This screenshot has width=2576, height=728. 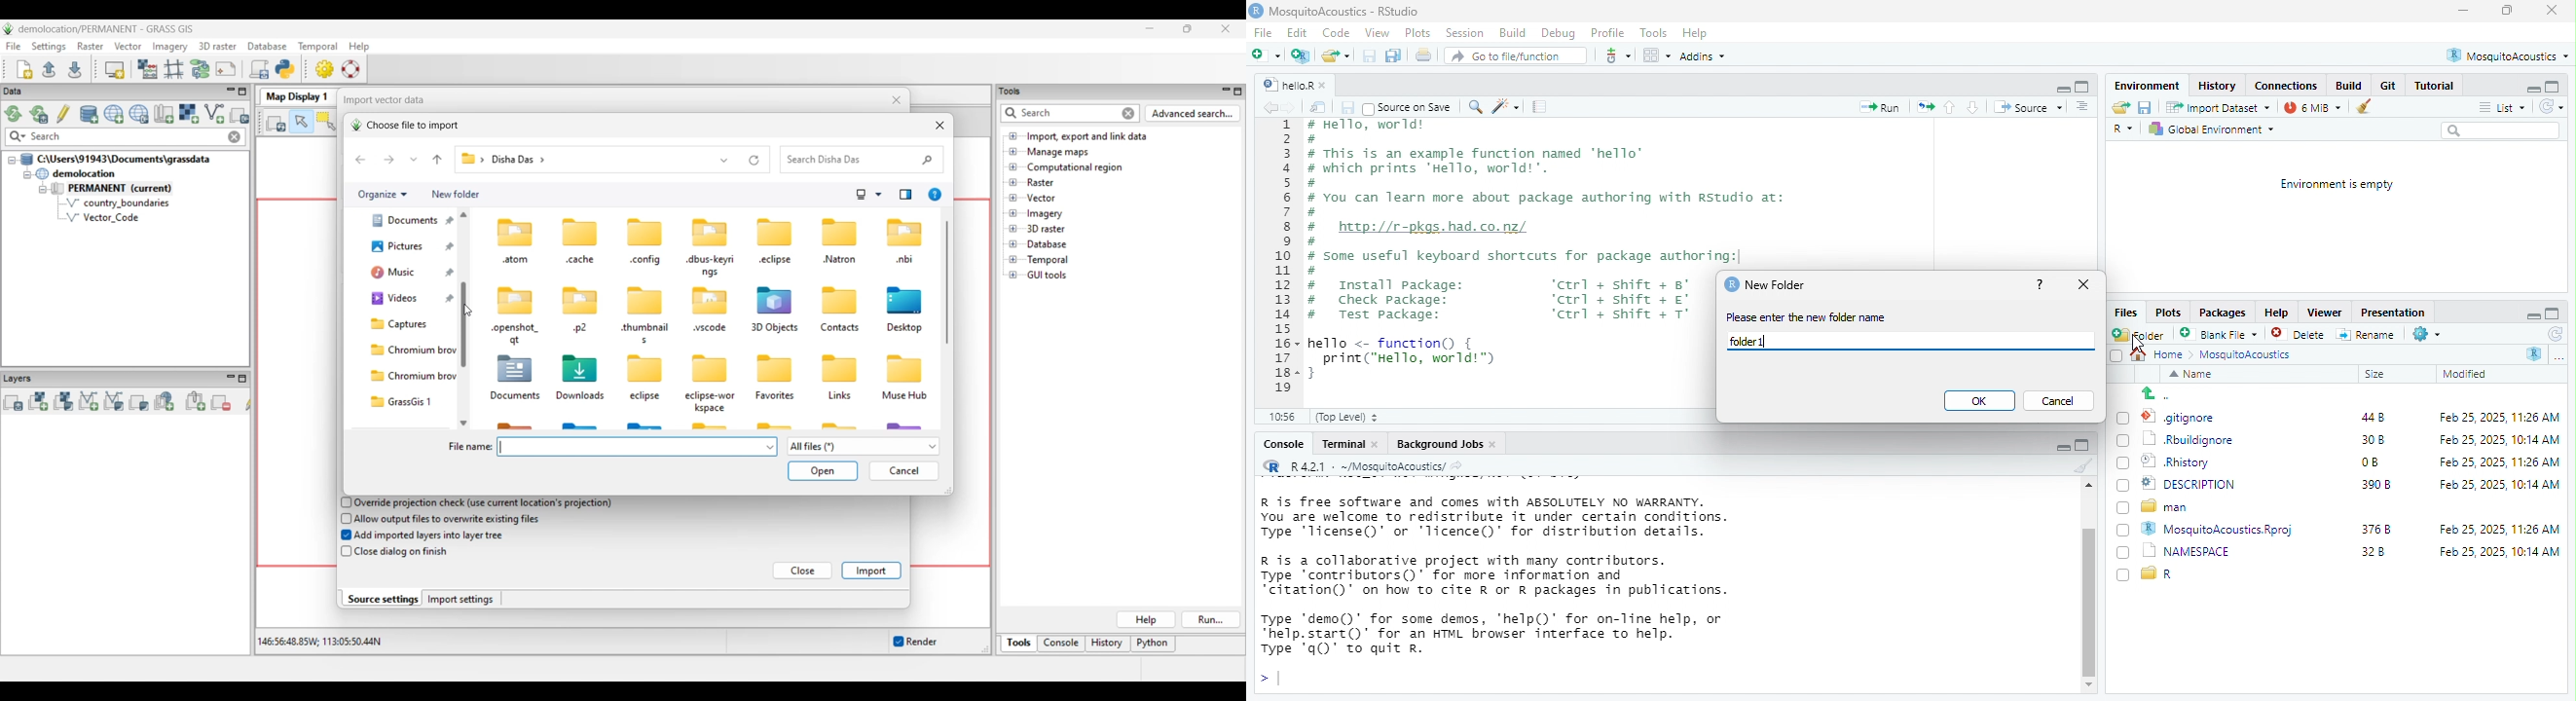 I want to click on 0B, so click(x=2366, y=462).